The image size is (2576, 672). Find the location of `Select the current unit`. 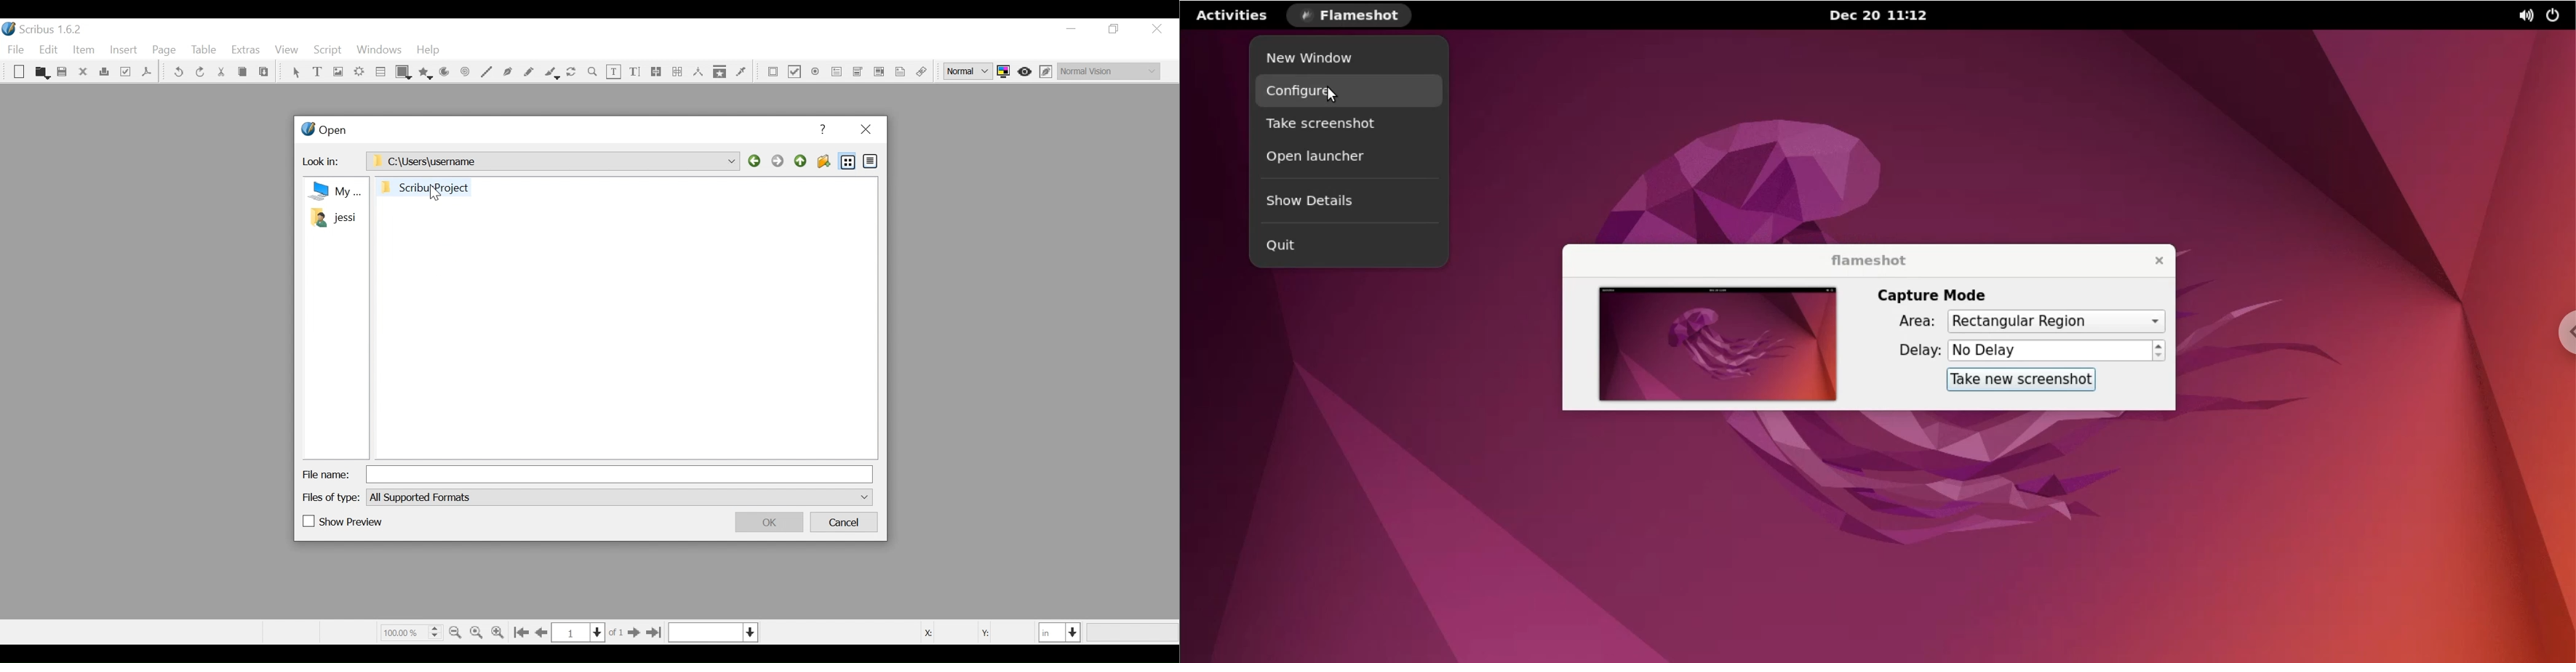

Select the current unit is located at coordinates (1060, 632).